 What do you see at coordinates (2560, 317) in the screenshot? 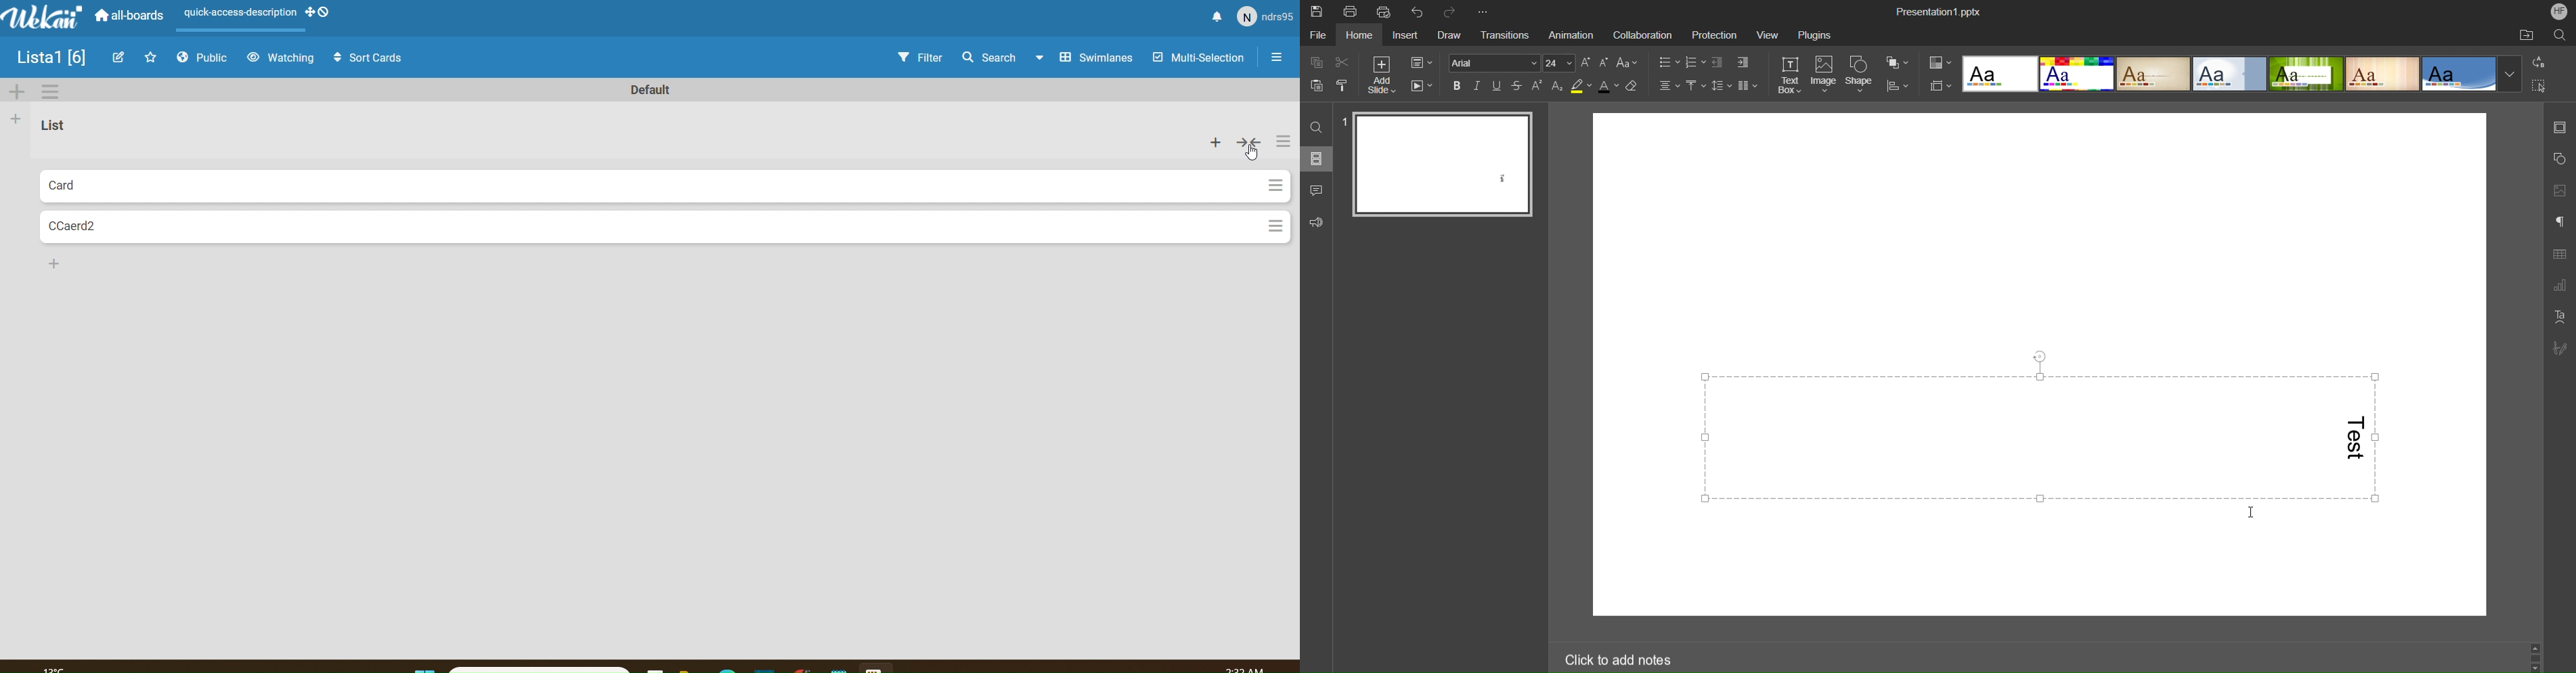
I see `Text Art` at bounding box center [2560, 317].